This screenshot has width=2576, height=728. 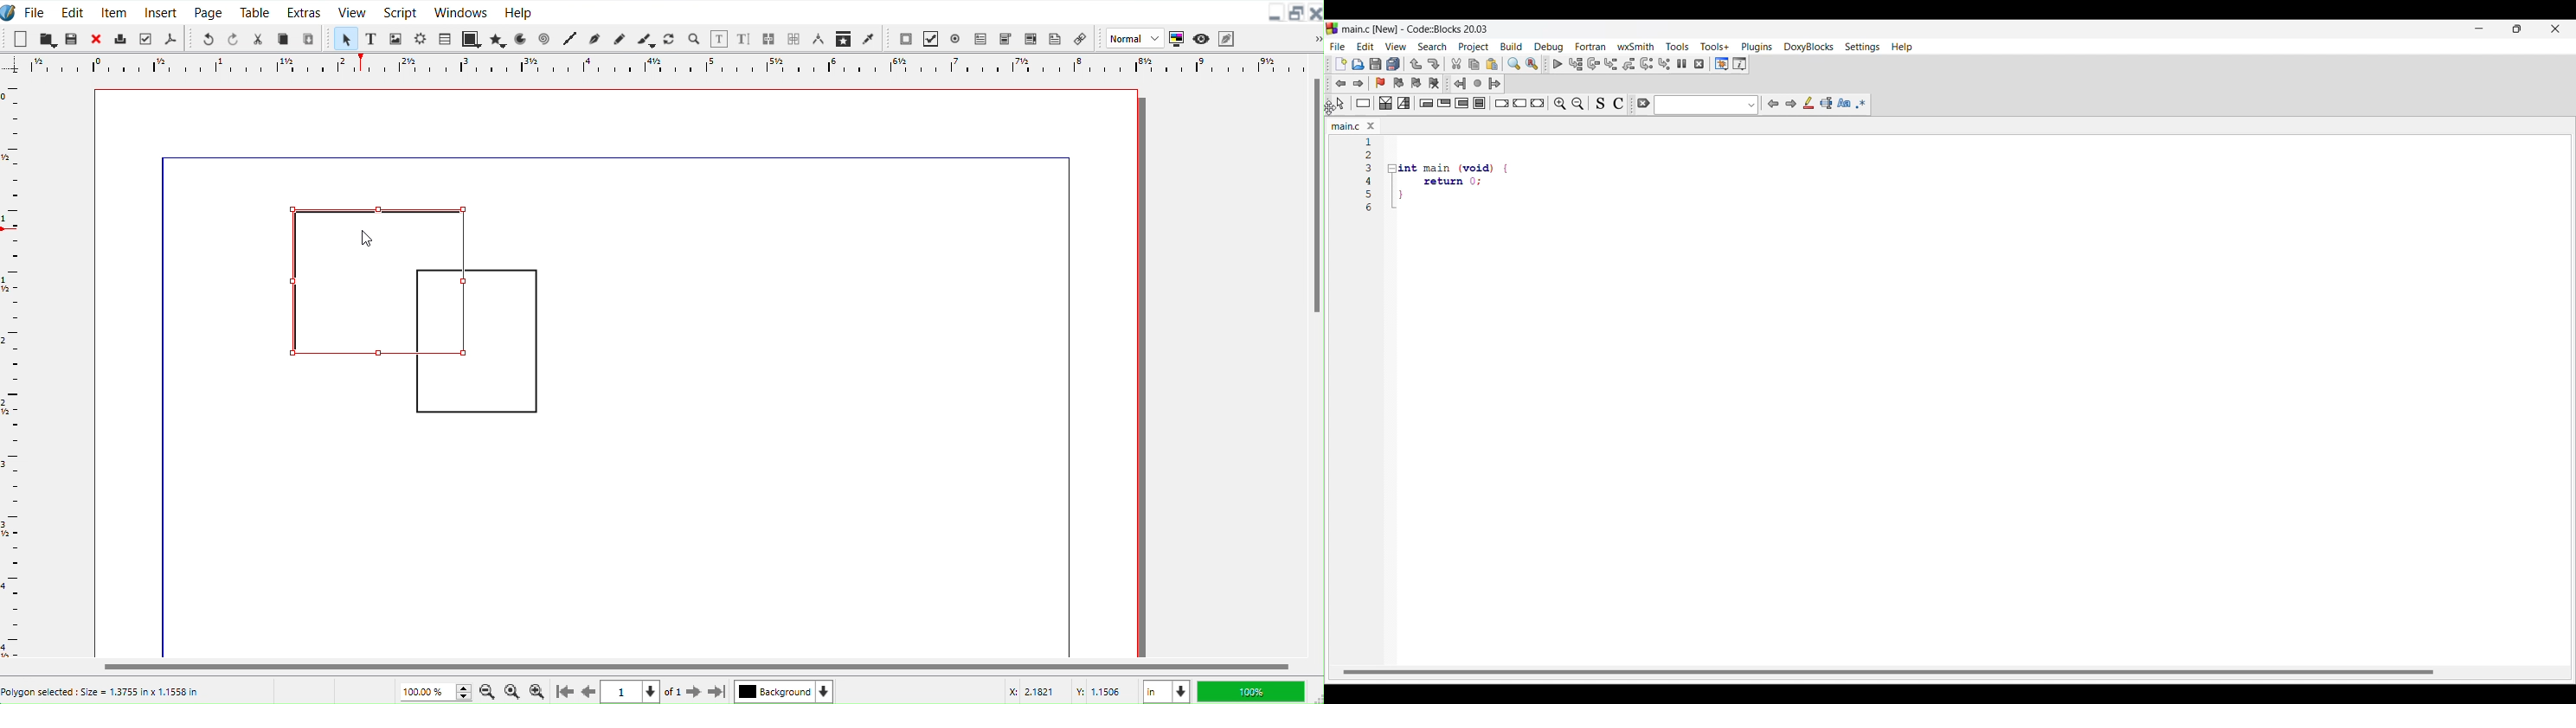 I want to click on Redo, so click(x=233, y=38).